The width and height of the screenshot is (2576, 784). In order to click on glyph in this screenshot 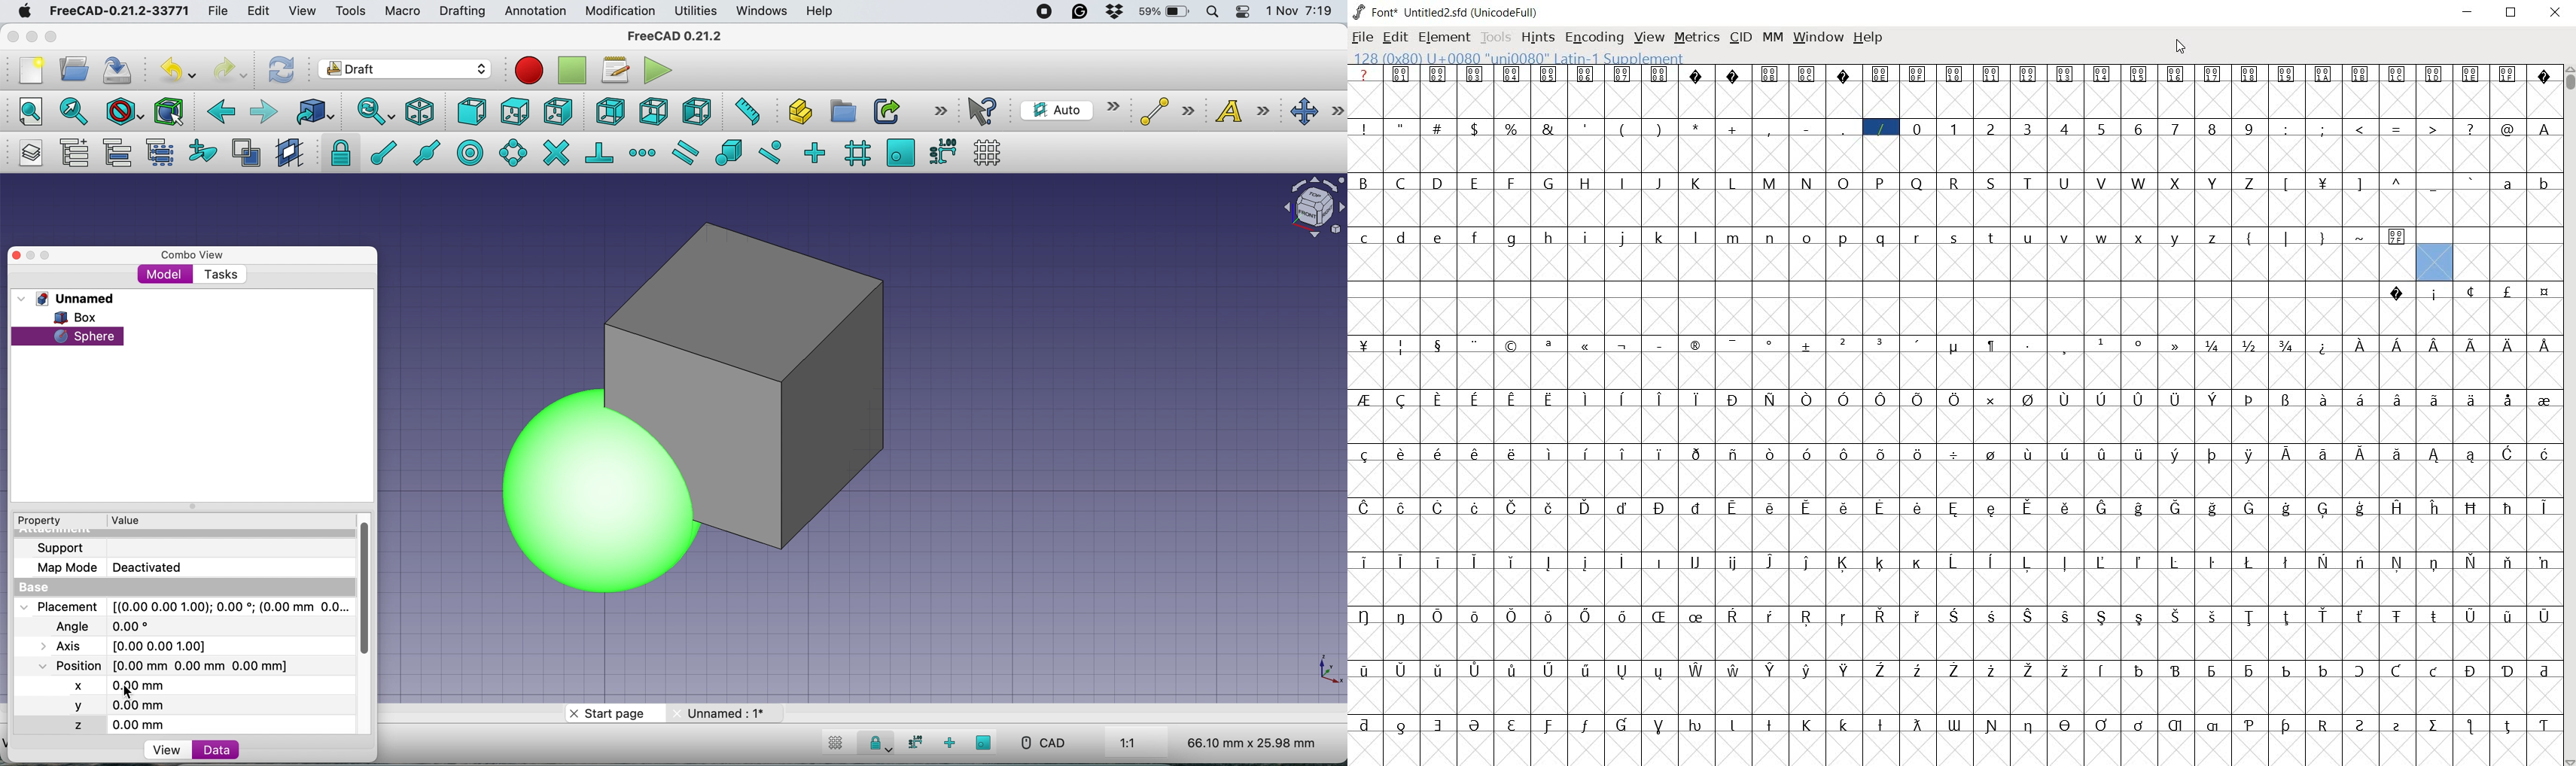, I will do `click(1733, 129)`.